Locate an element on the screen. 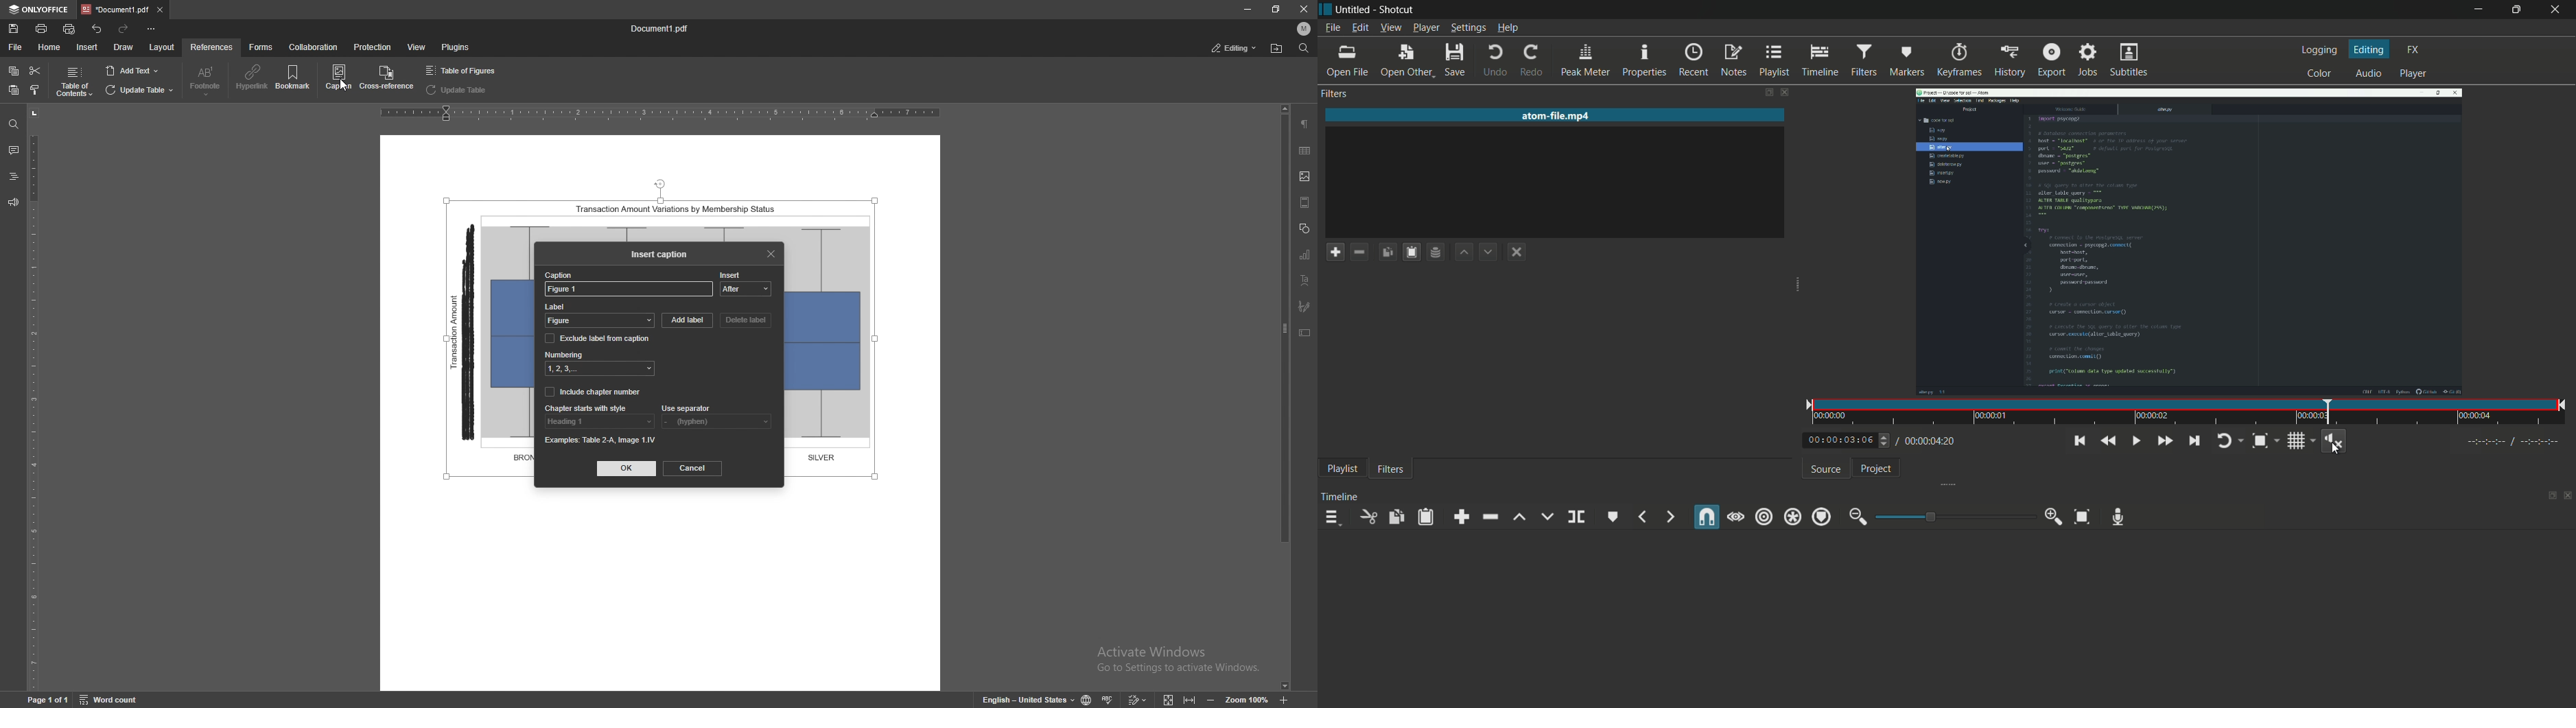  remove filter is located at coordinates (1359, 252).